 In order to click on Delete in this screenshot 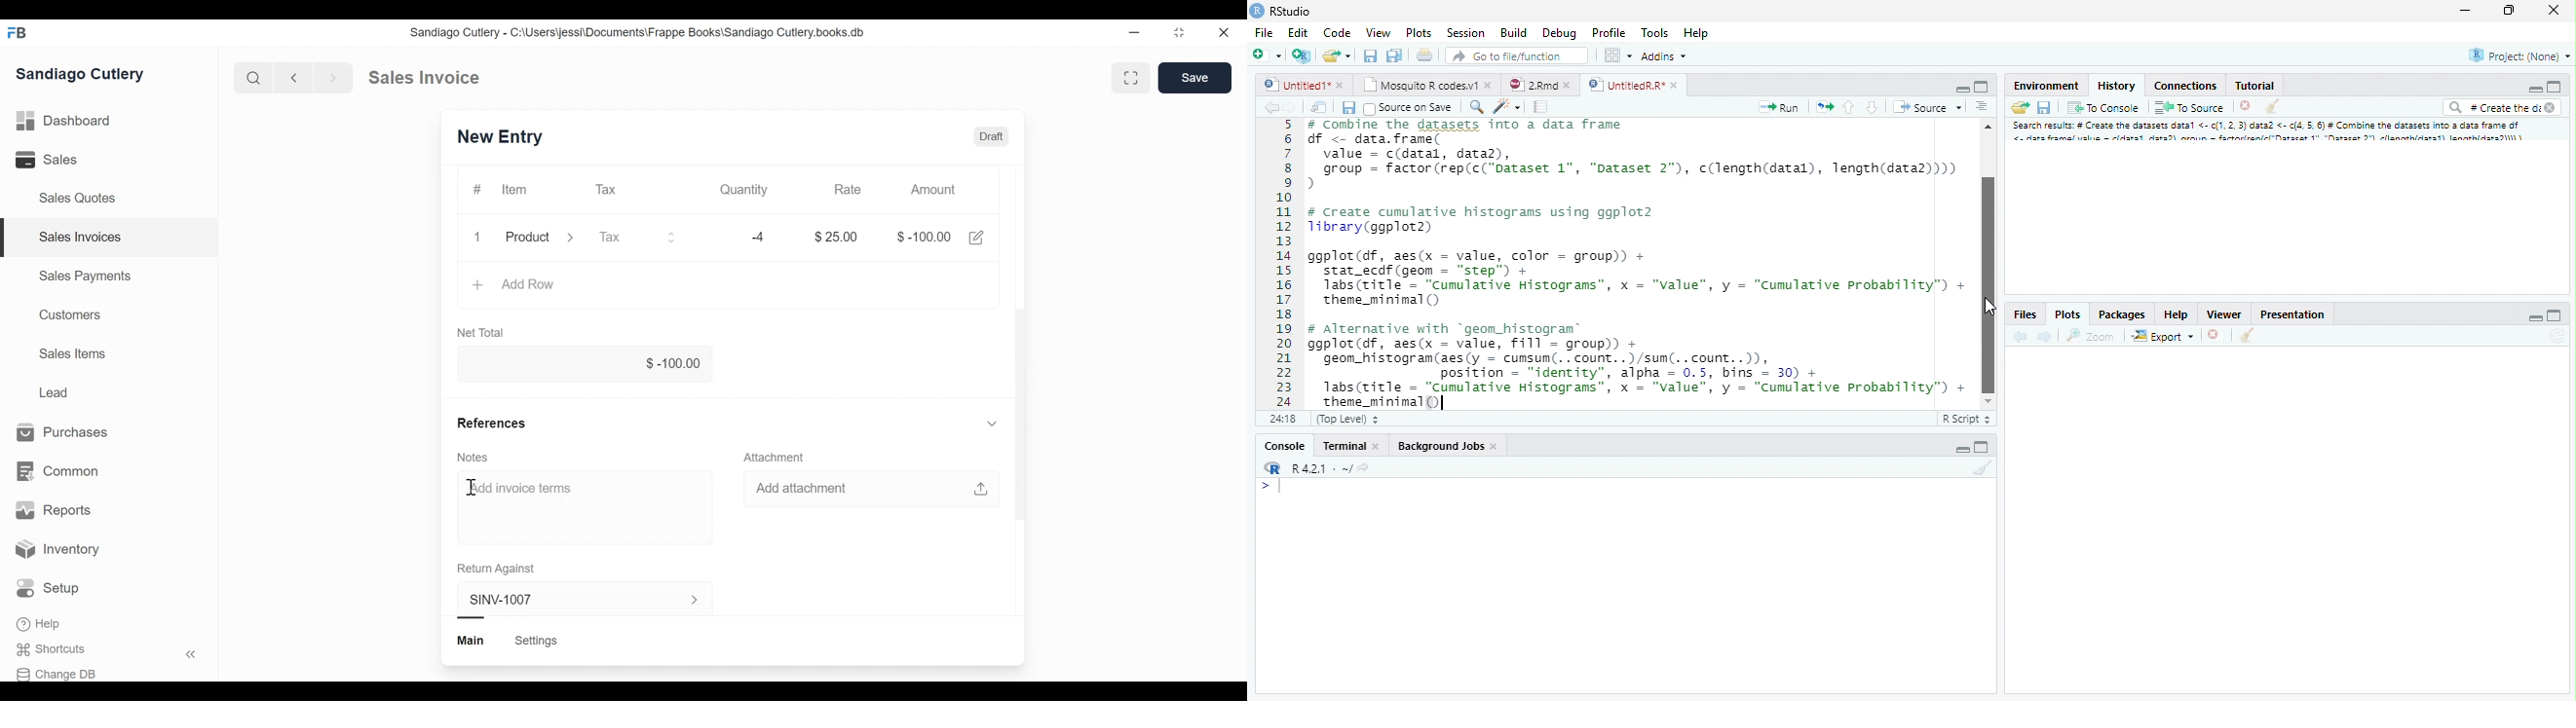, I will do `click(2246, 106)`.